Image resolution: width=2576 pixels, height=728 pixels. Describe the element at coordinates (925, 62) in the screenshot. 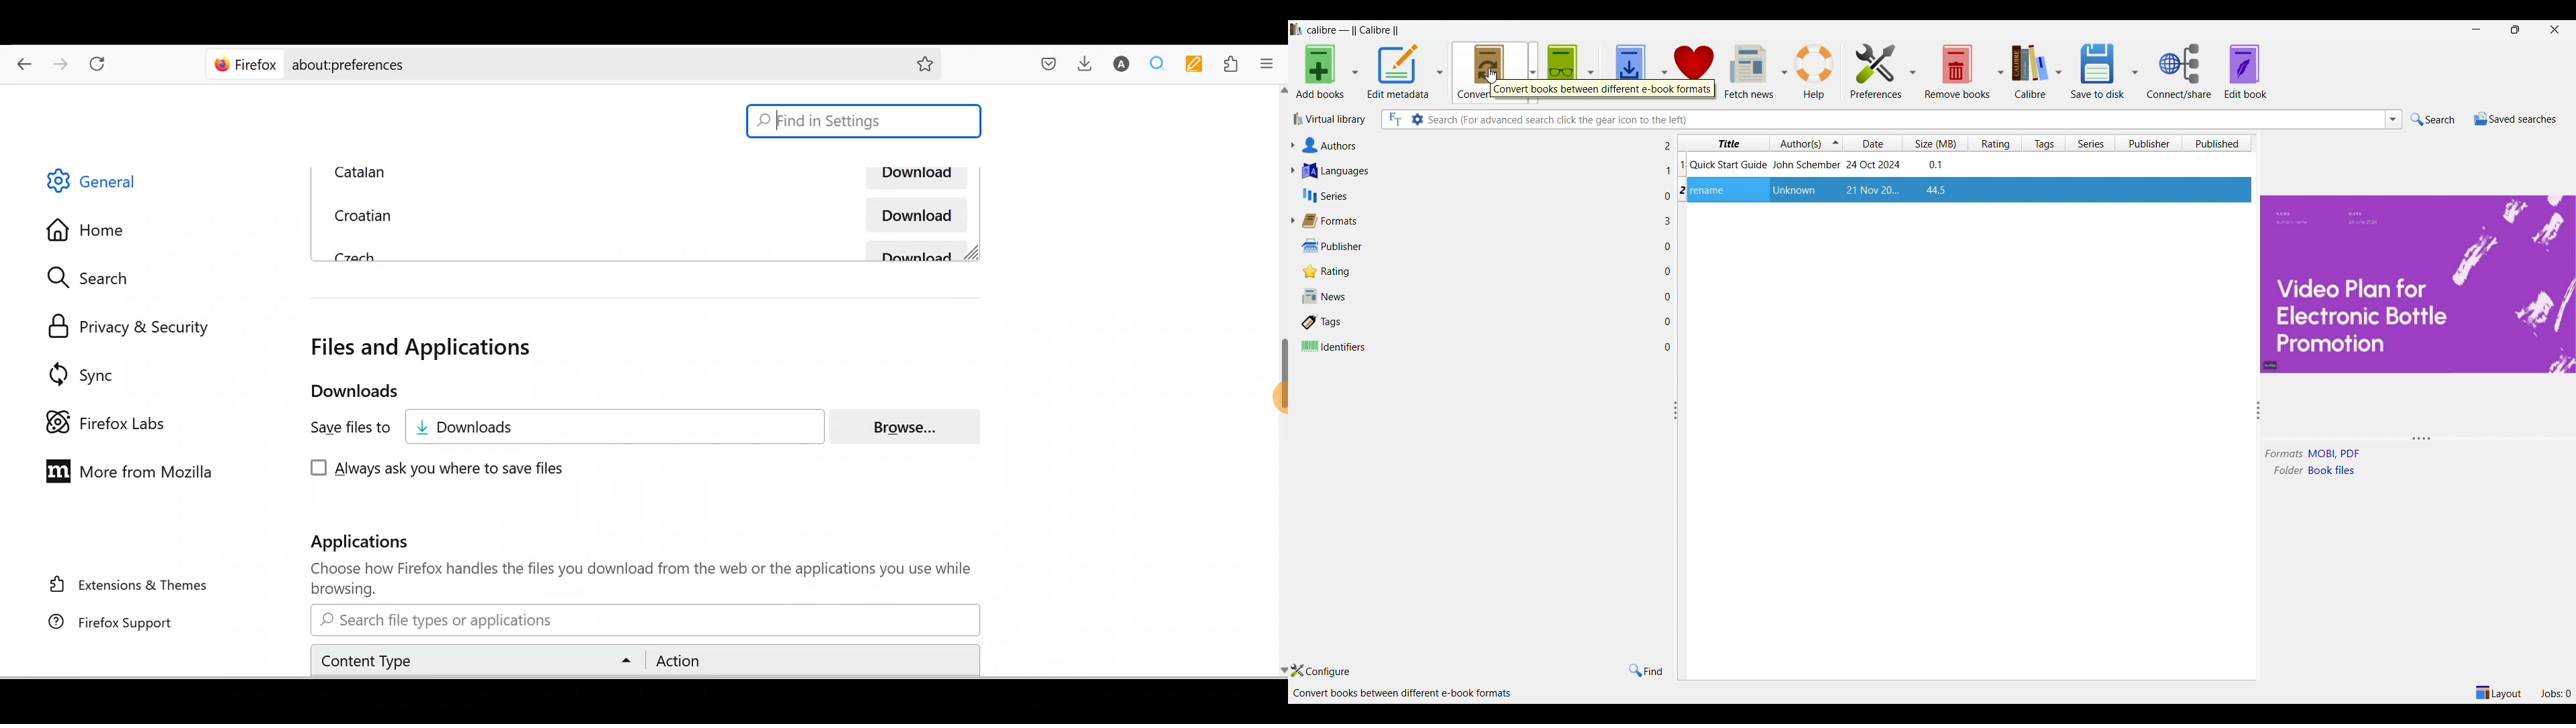

I see `Bookmark this page` at that location.